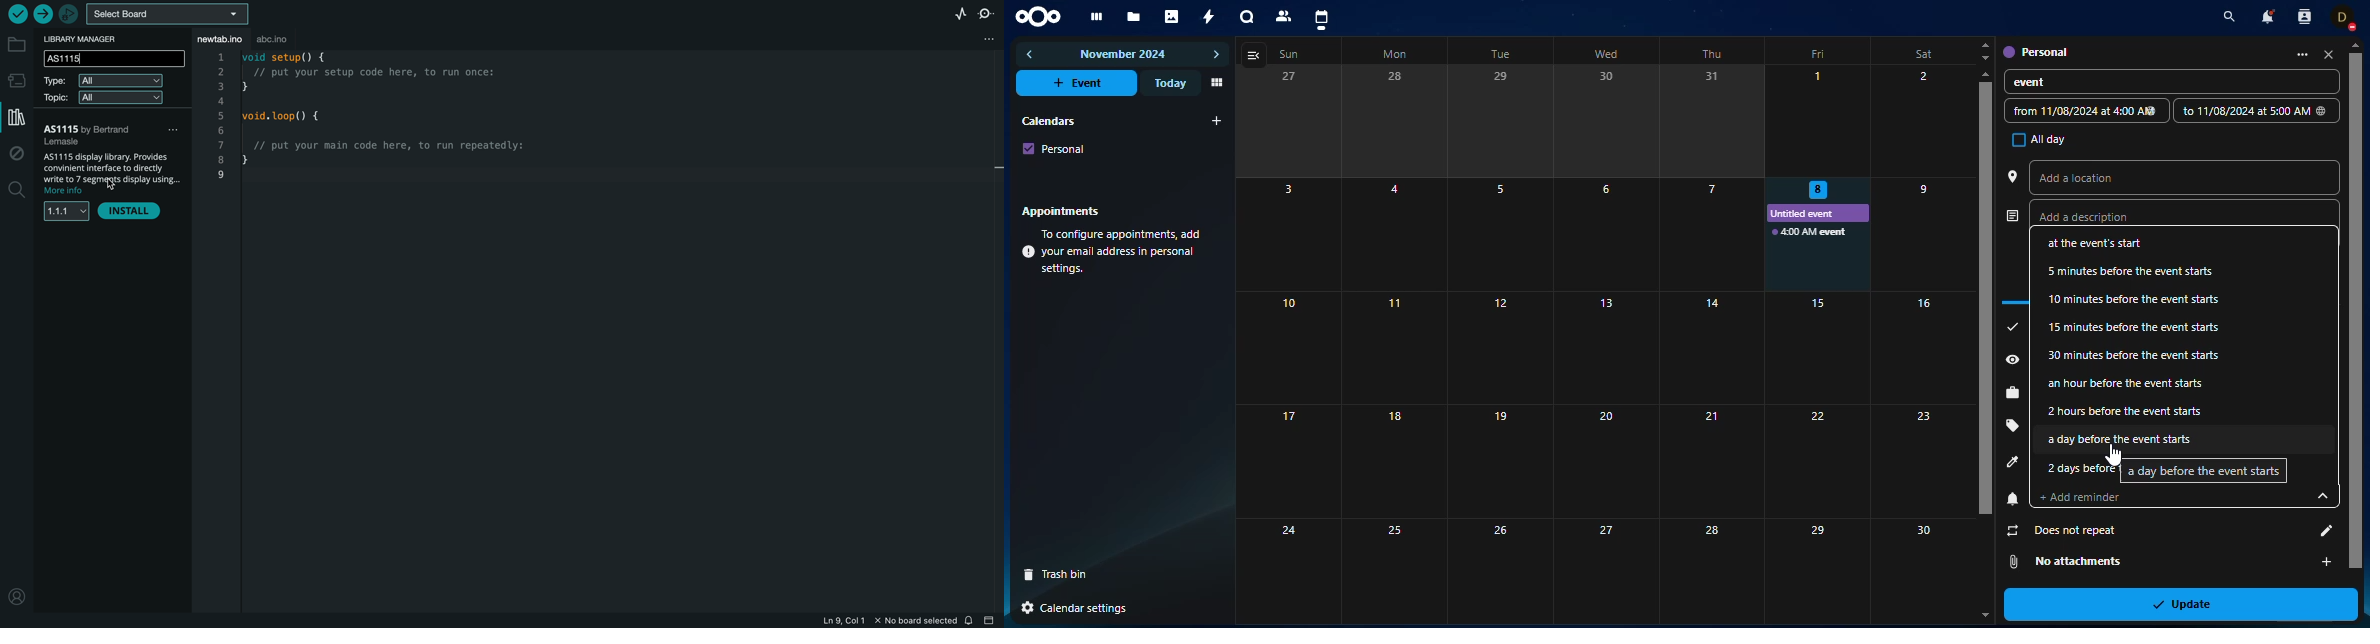 Image resolution: width=2380 pixels, height=644 pixels. Describe the element at coordinates (1606, 570) in the screenshot. I see `27` at that location.